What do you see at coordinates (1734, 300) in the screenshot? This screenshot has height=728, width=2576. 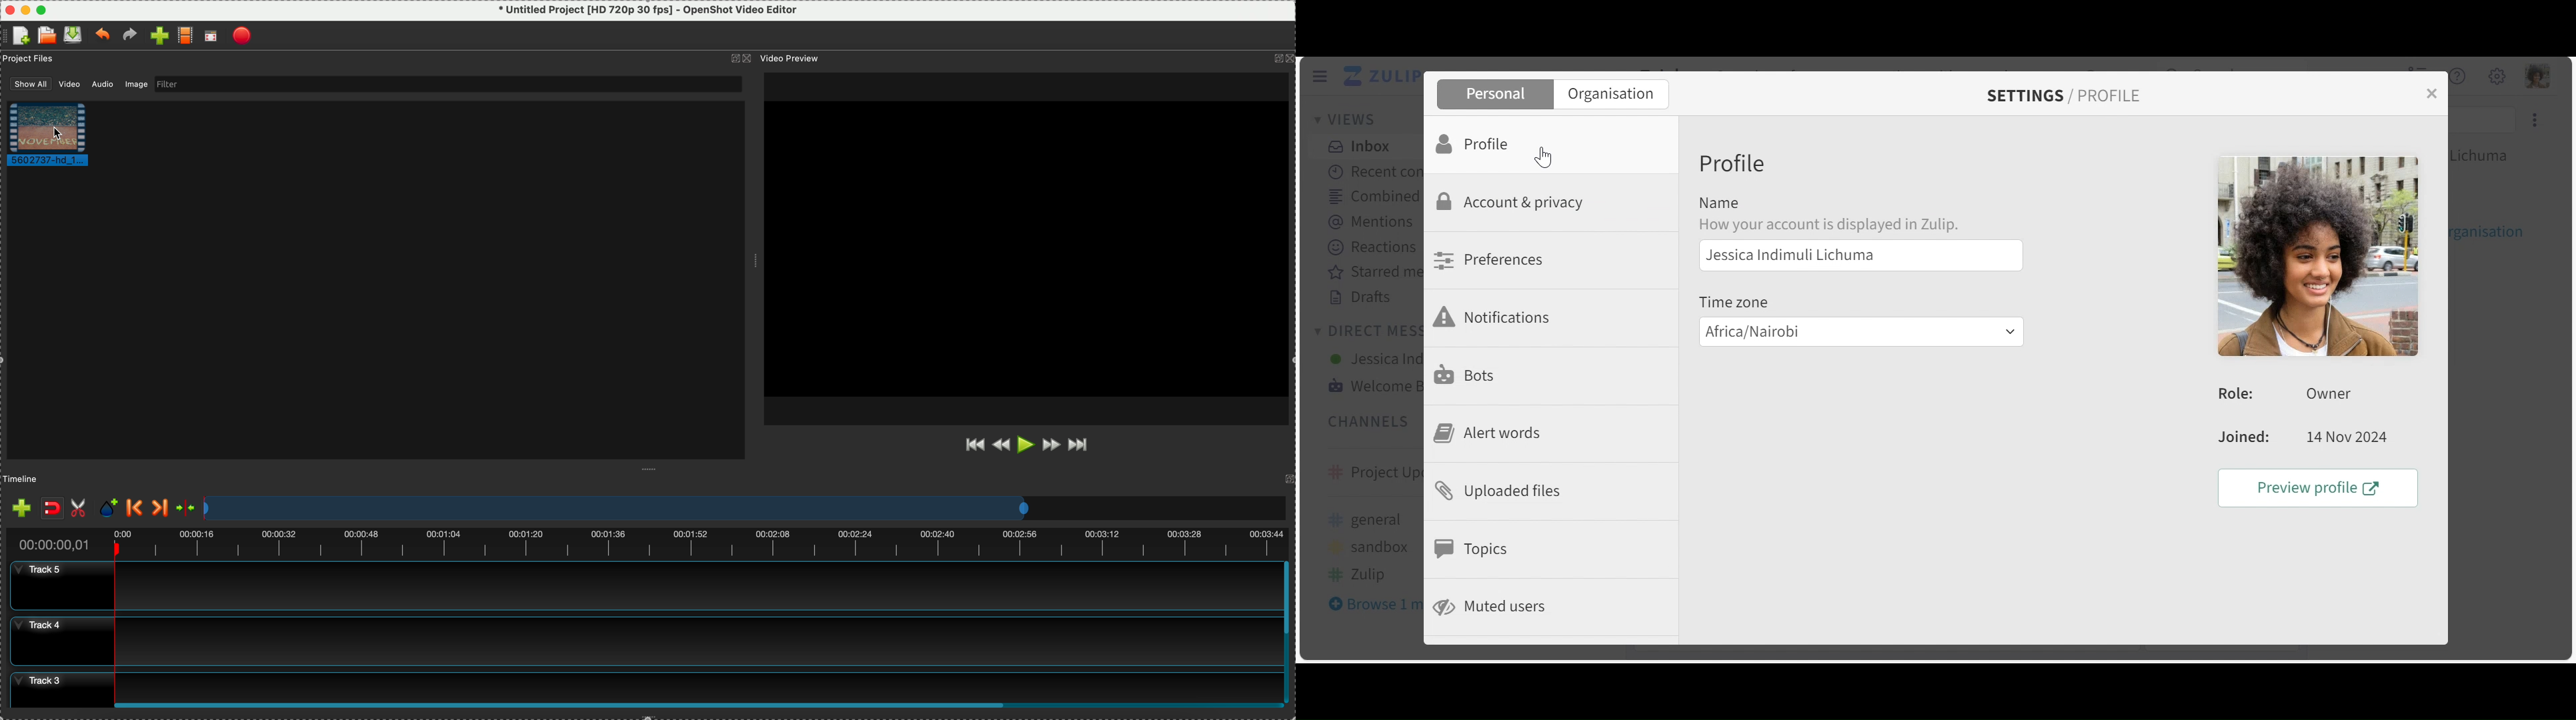 I see `Timezone` at bounding box center [1734, 300].